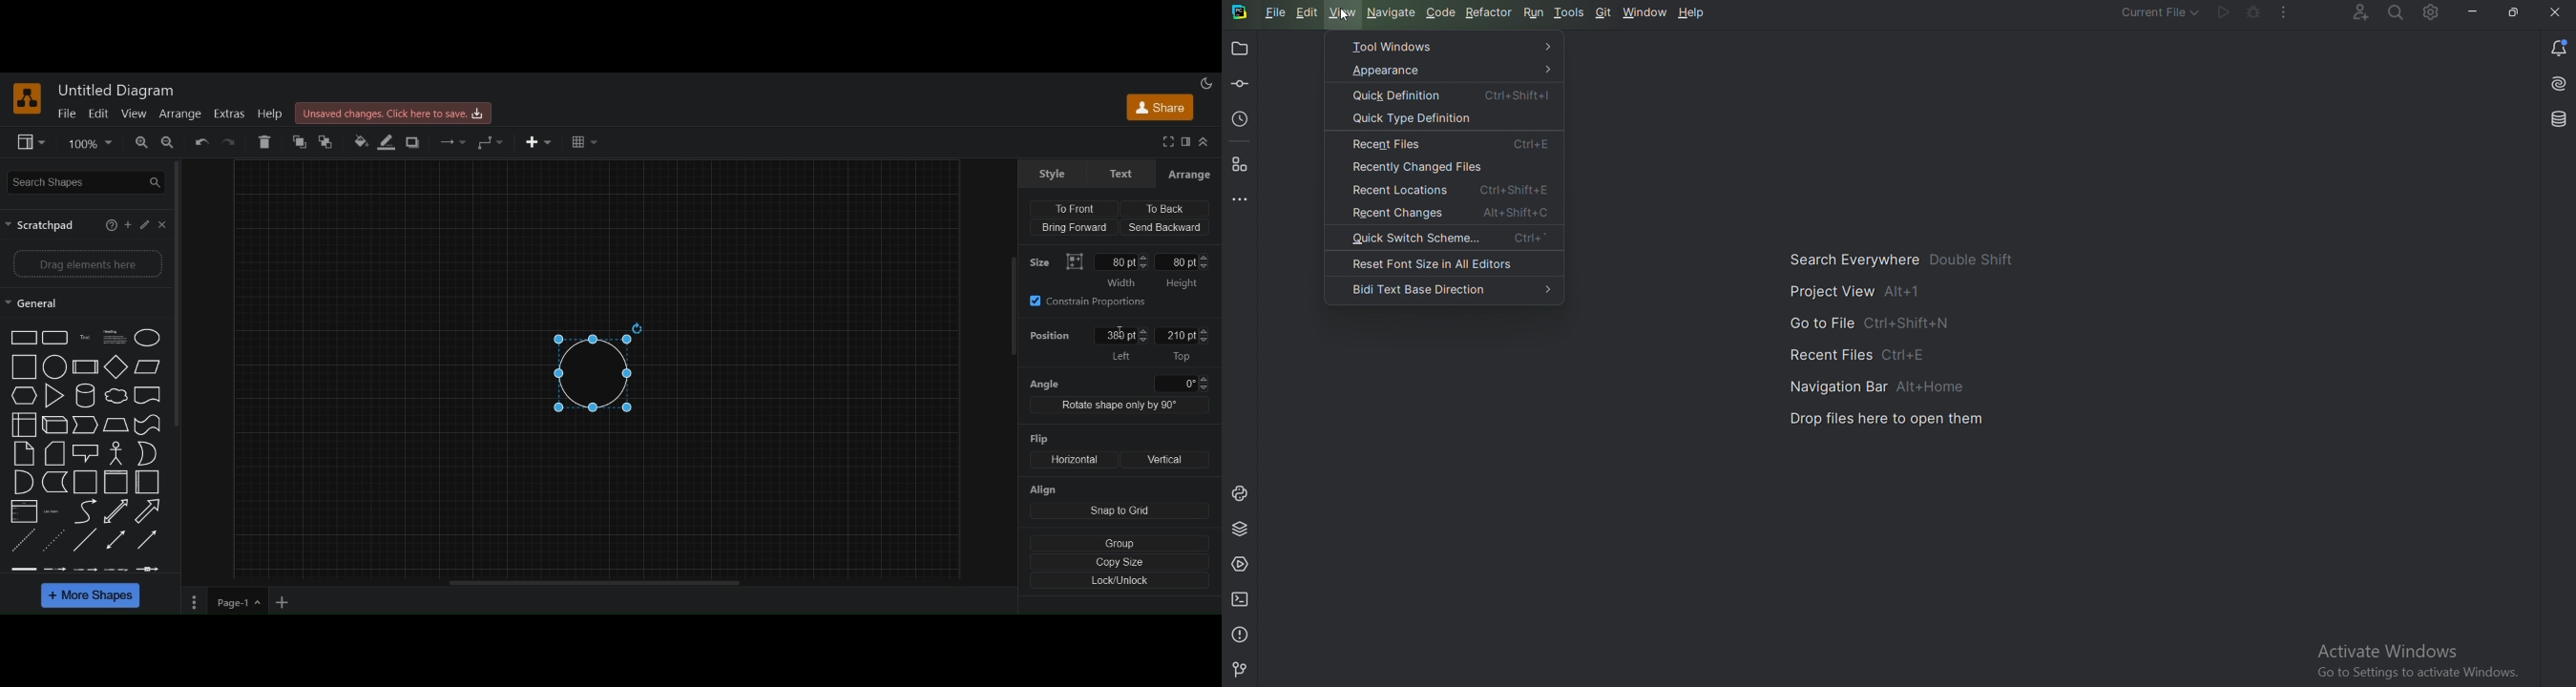  I want to click on to back, so click(329, 142).